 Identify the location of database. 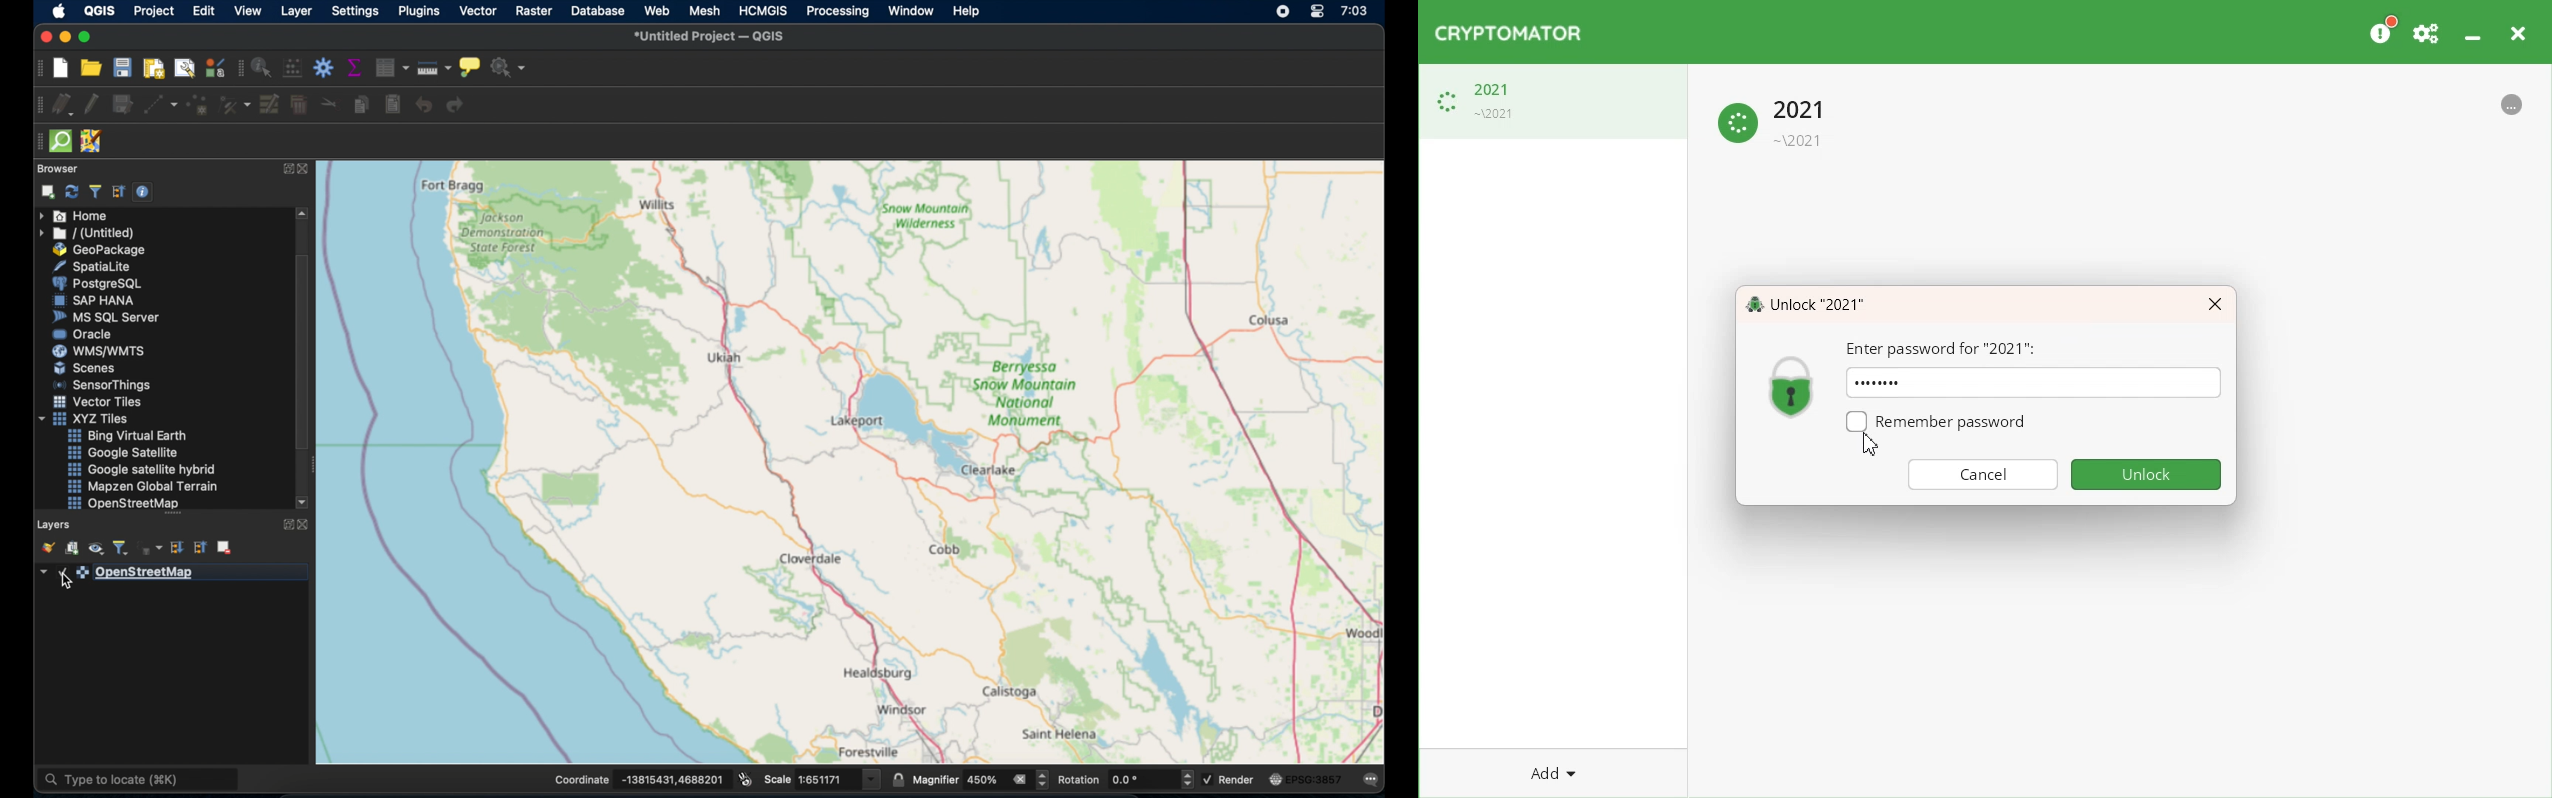
(598, 10).